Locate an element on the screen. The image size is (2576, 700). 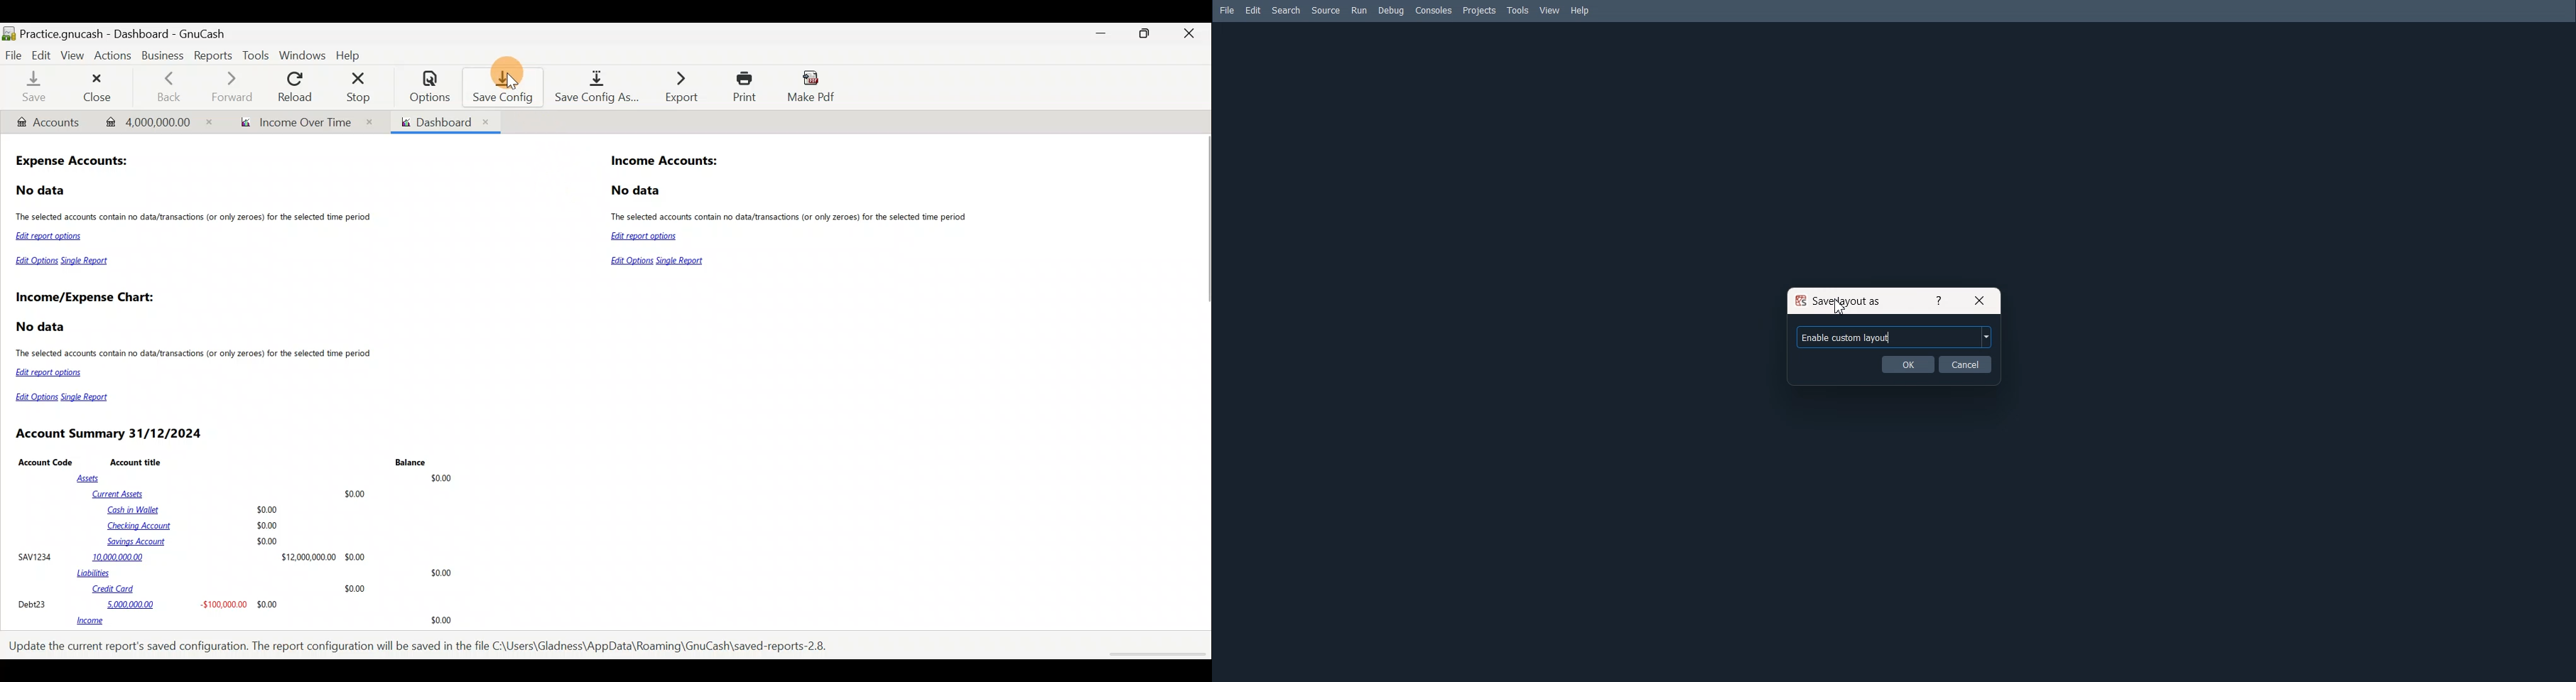
View is located at coordinates (1550, 10).